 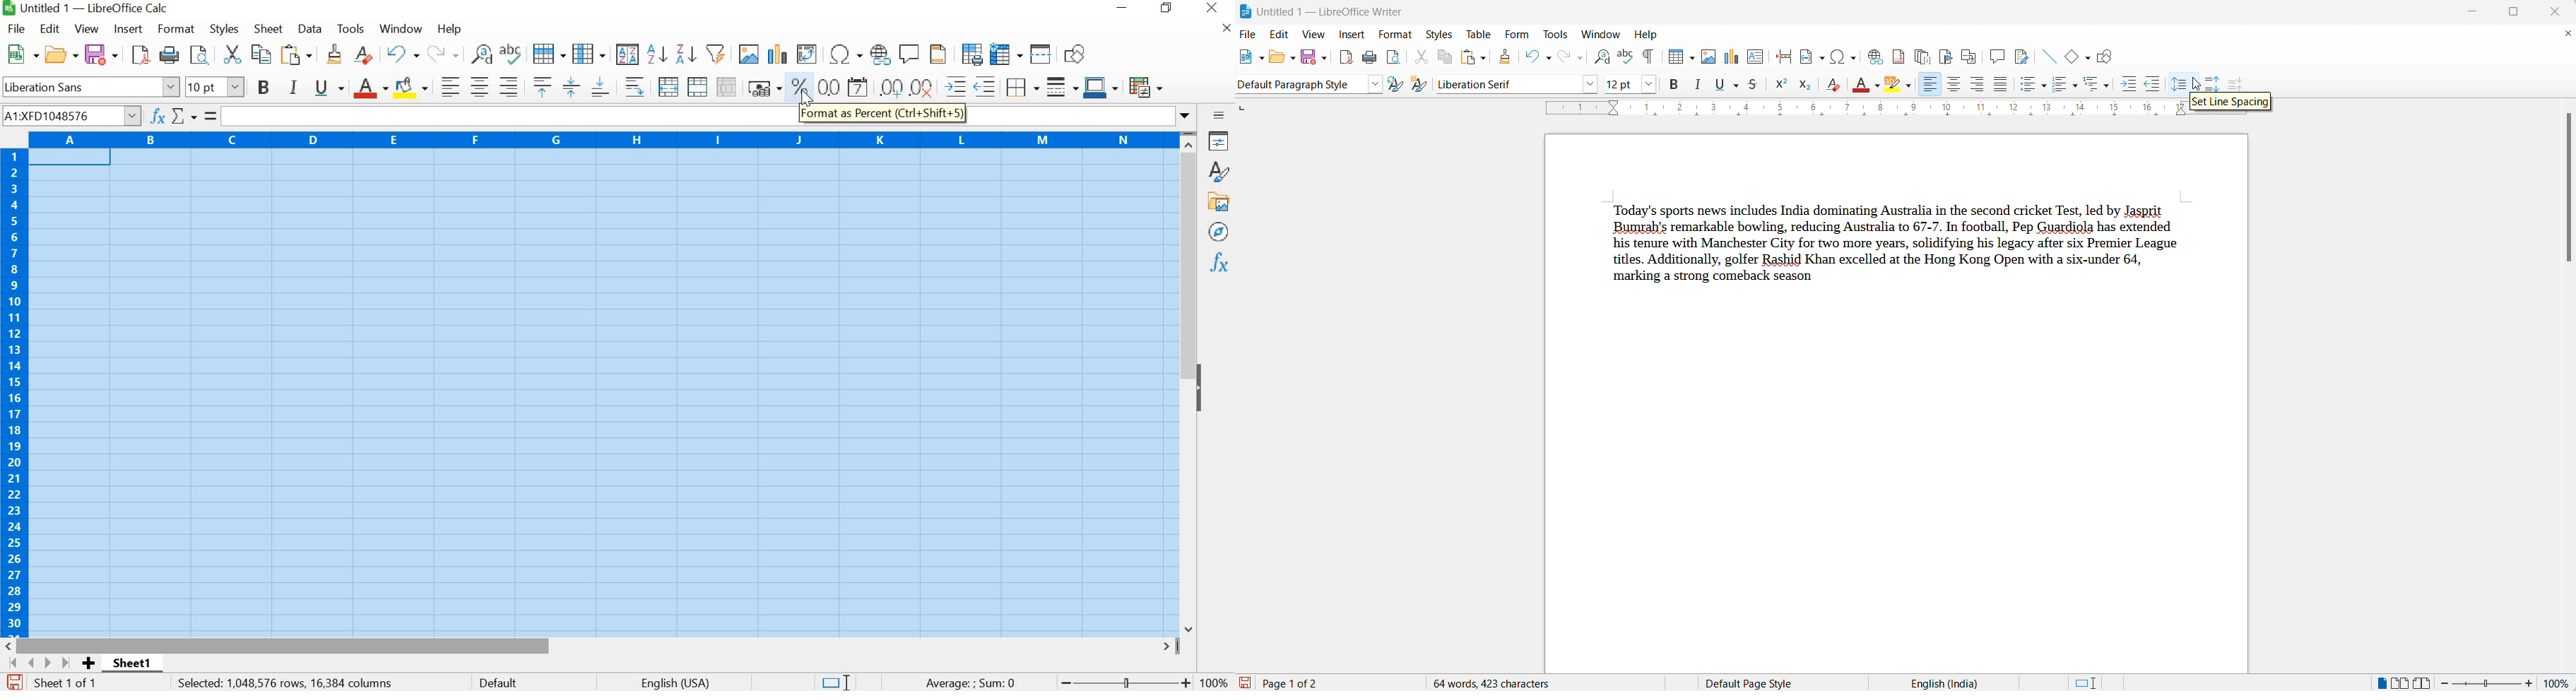 What do you see at coordinates (1393, 84) in the screenshot?
I see `update selected style` at bounding box center [1393, 84].